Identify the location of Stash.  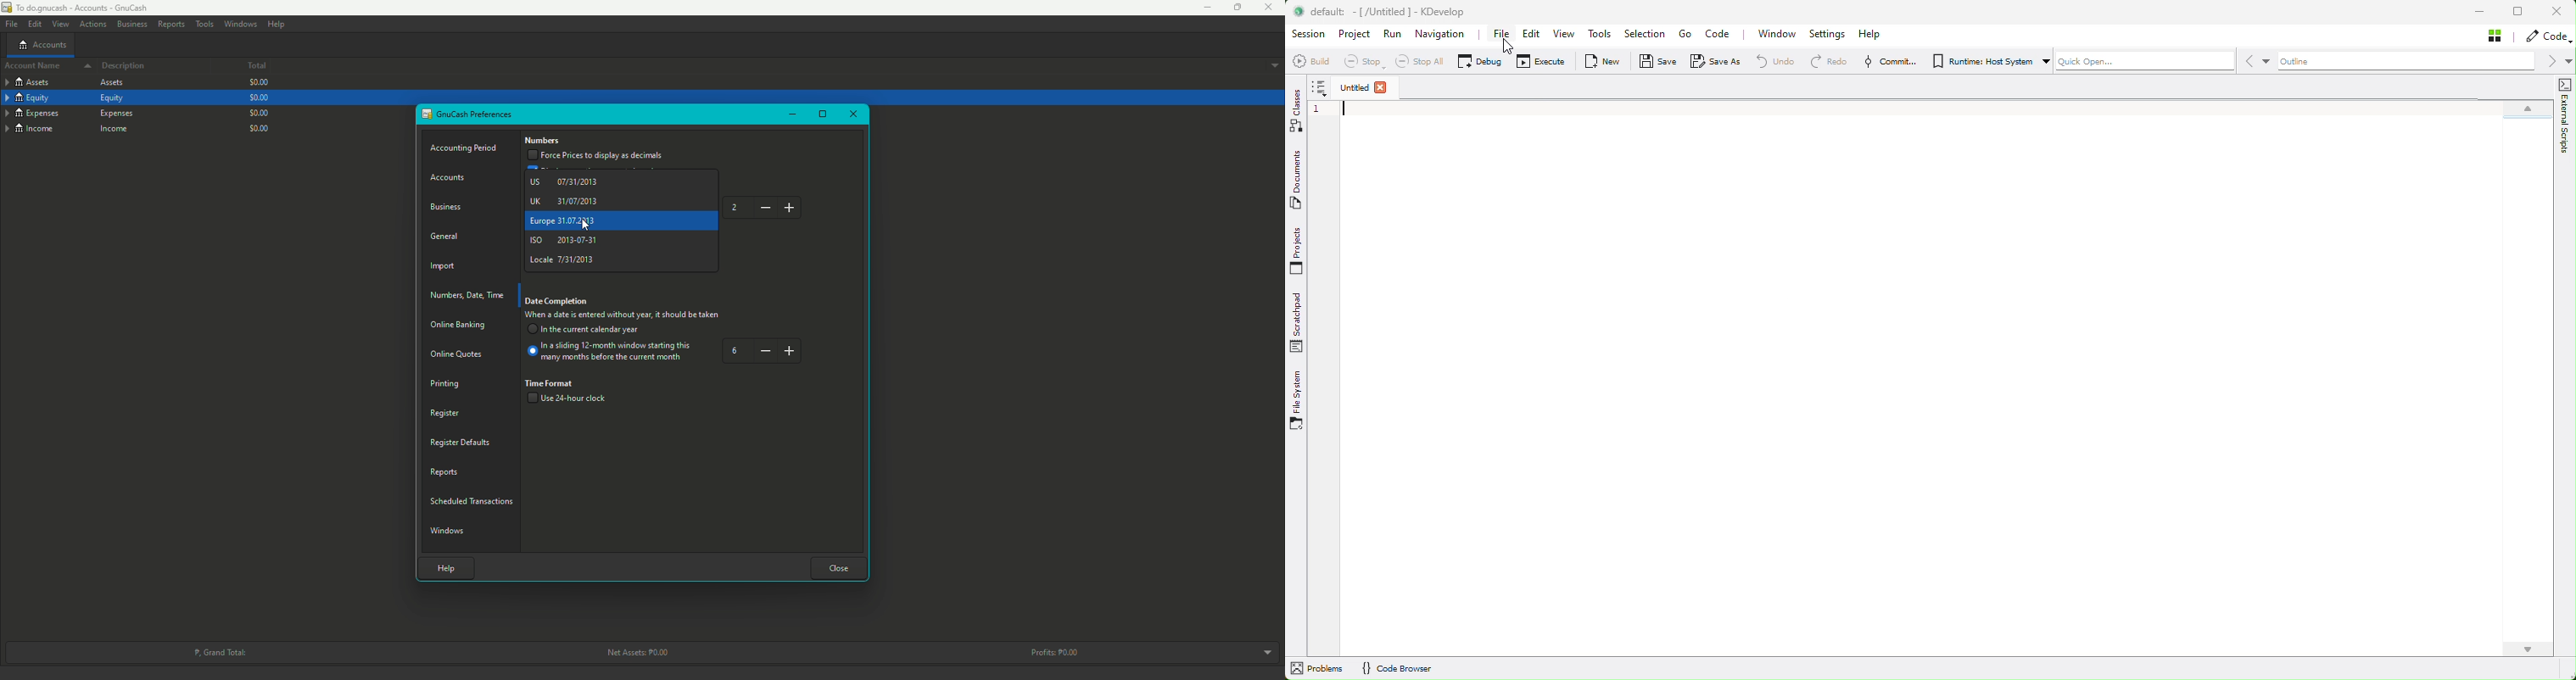
(2496, 35).